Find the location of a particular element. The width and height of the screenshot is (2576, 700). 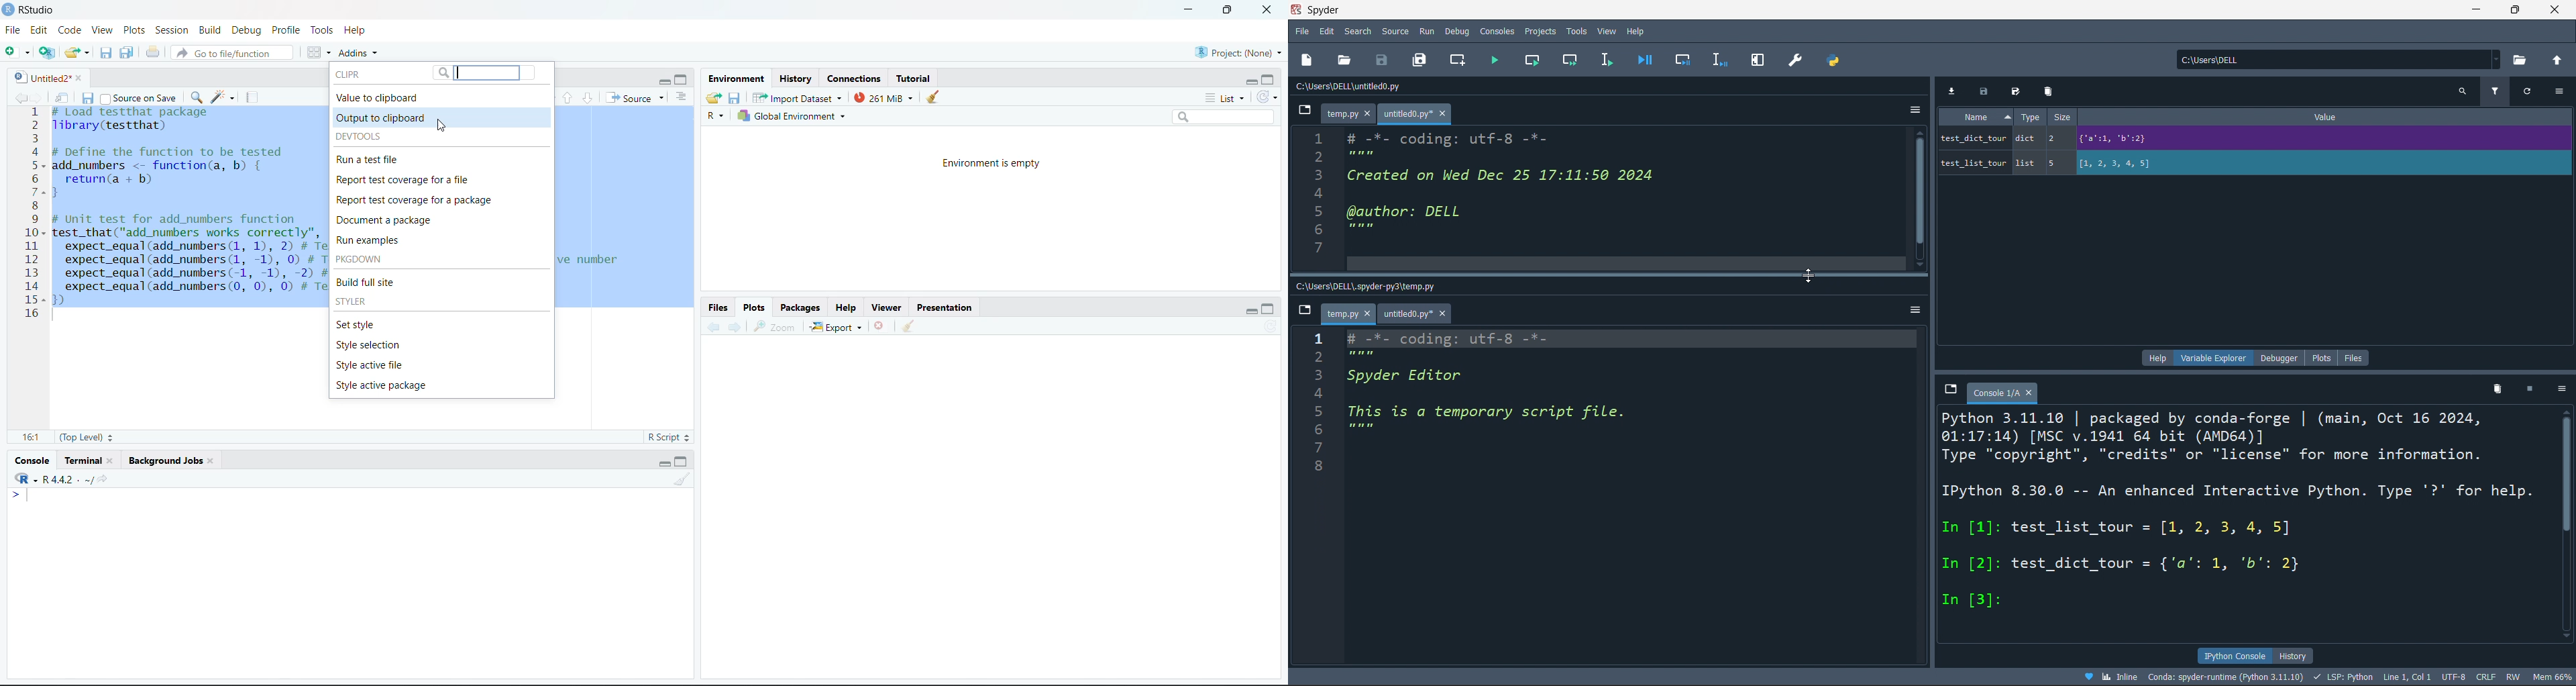

Numbering line is located at coordinates (34, 215).